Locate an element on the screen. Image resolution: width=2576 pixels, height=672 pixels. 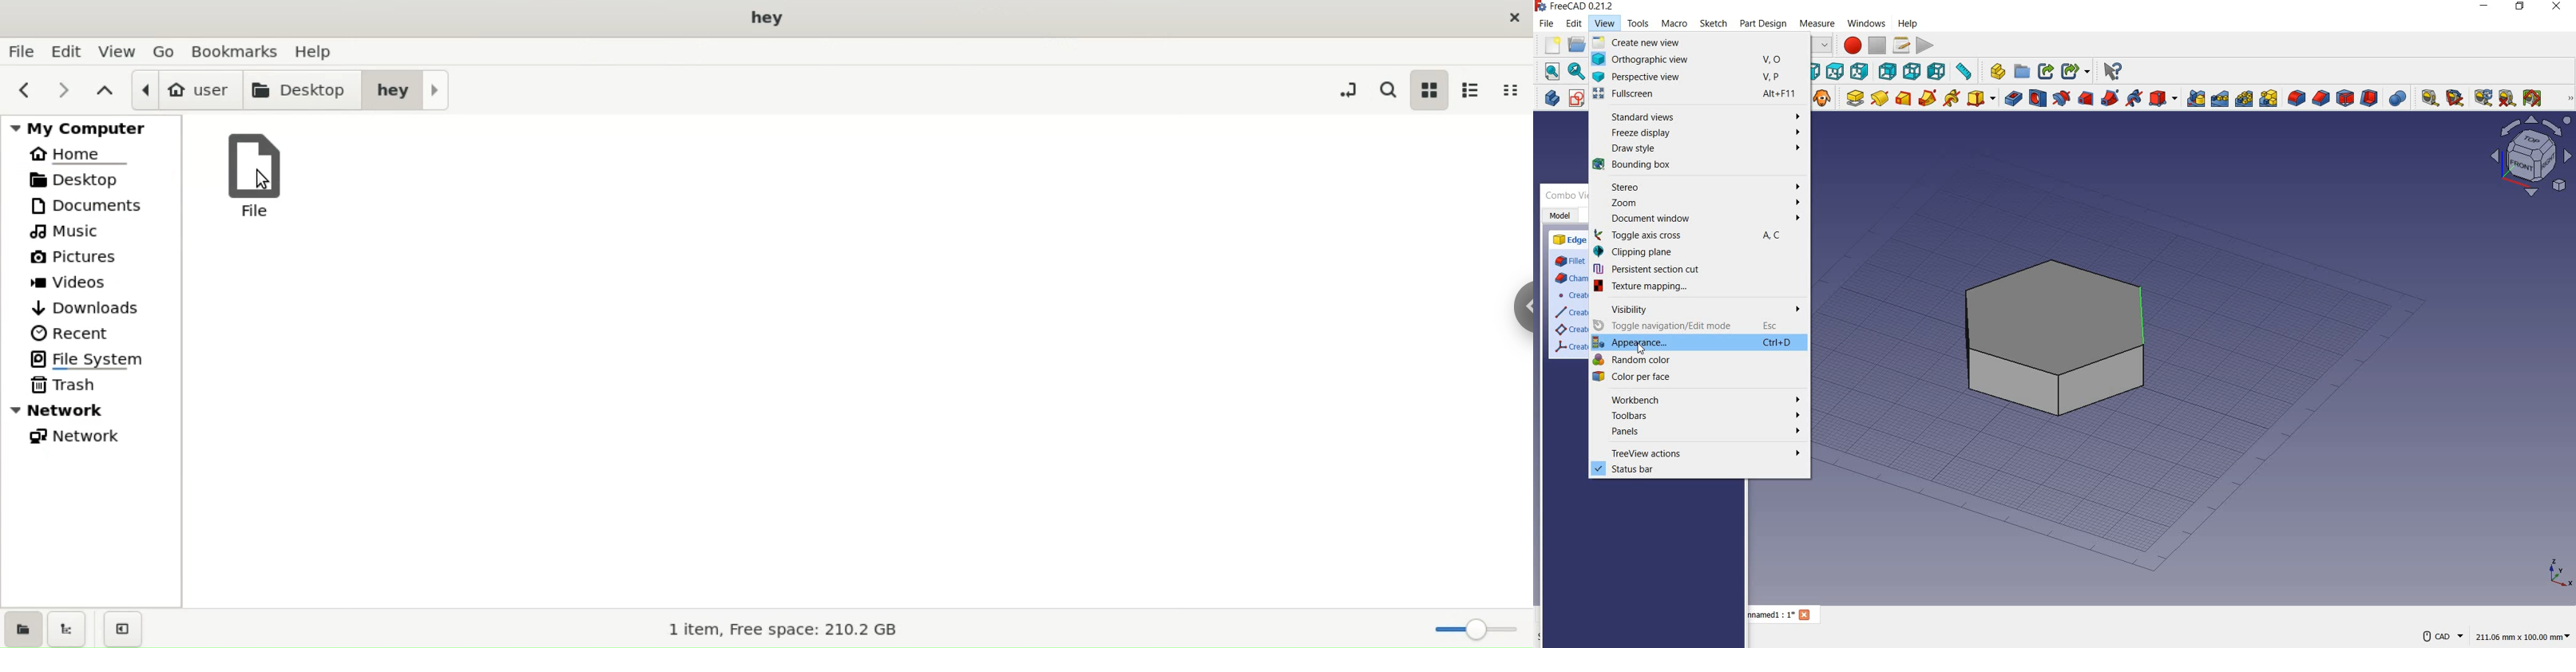
create a subtractive primitive is located at coordinates (2164, 98).